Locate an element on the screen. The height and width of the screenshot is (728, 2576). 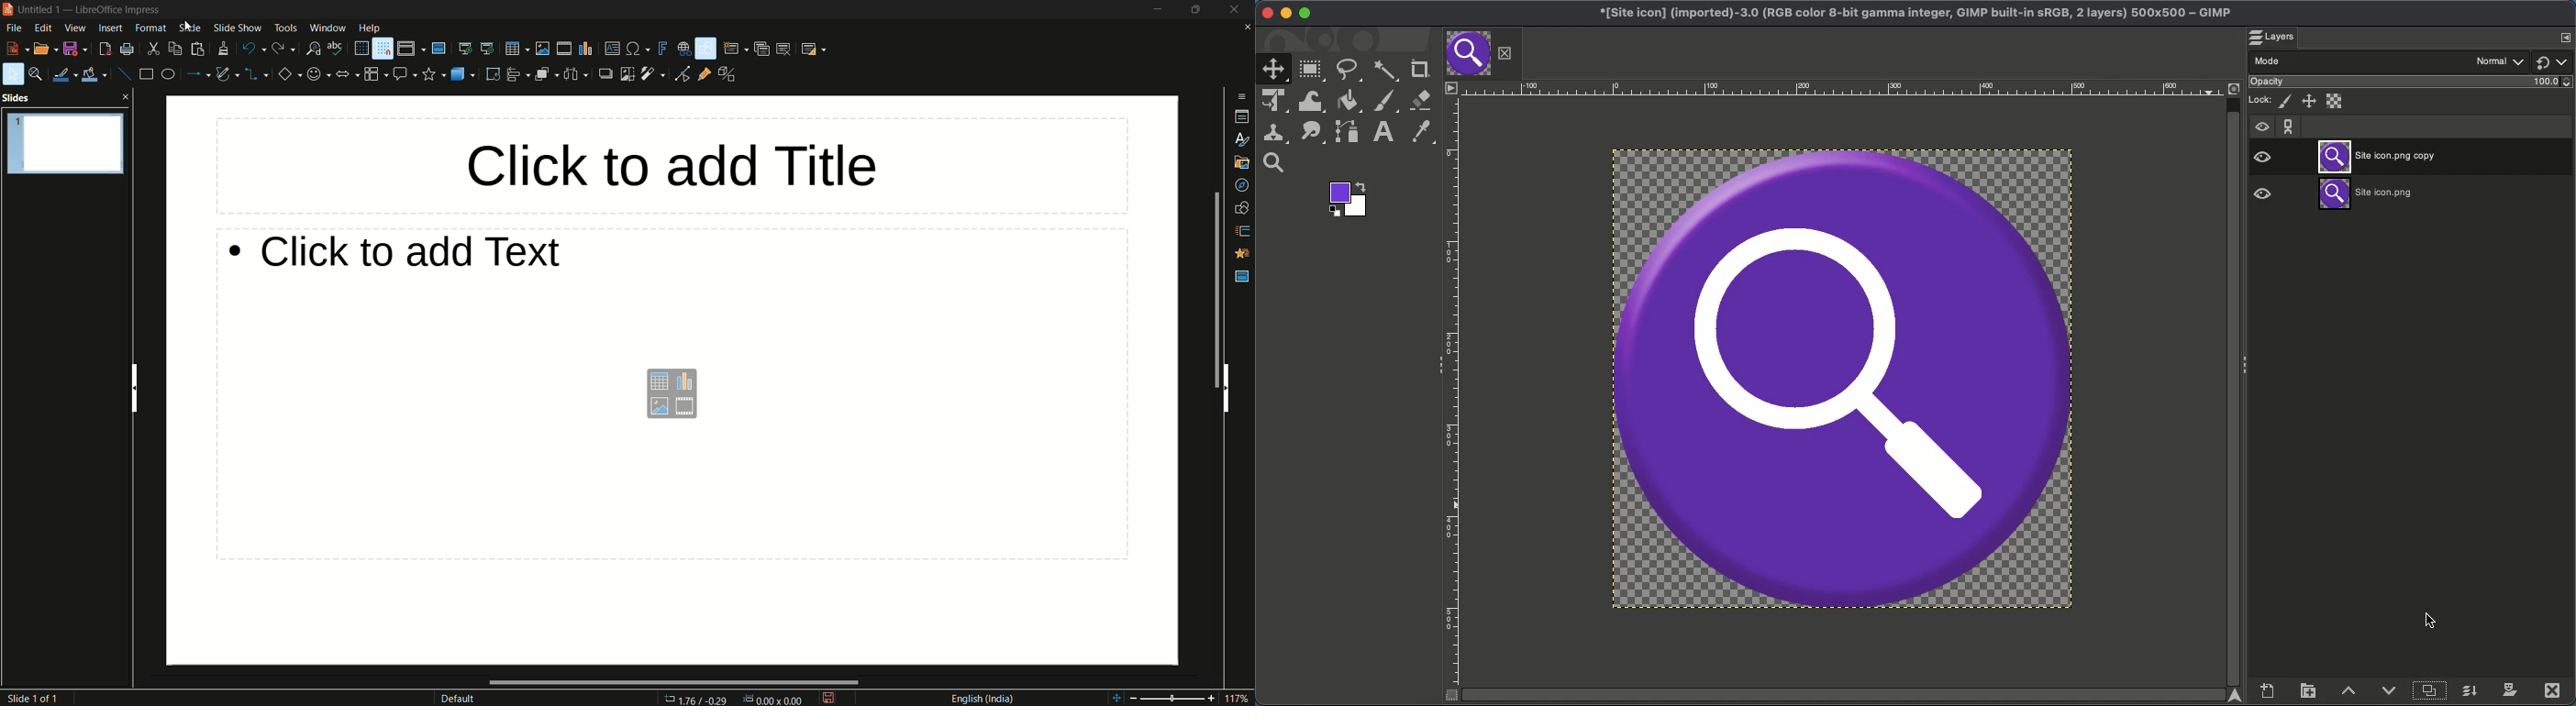
spelling is located at coordinates (336, 49).